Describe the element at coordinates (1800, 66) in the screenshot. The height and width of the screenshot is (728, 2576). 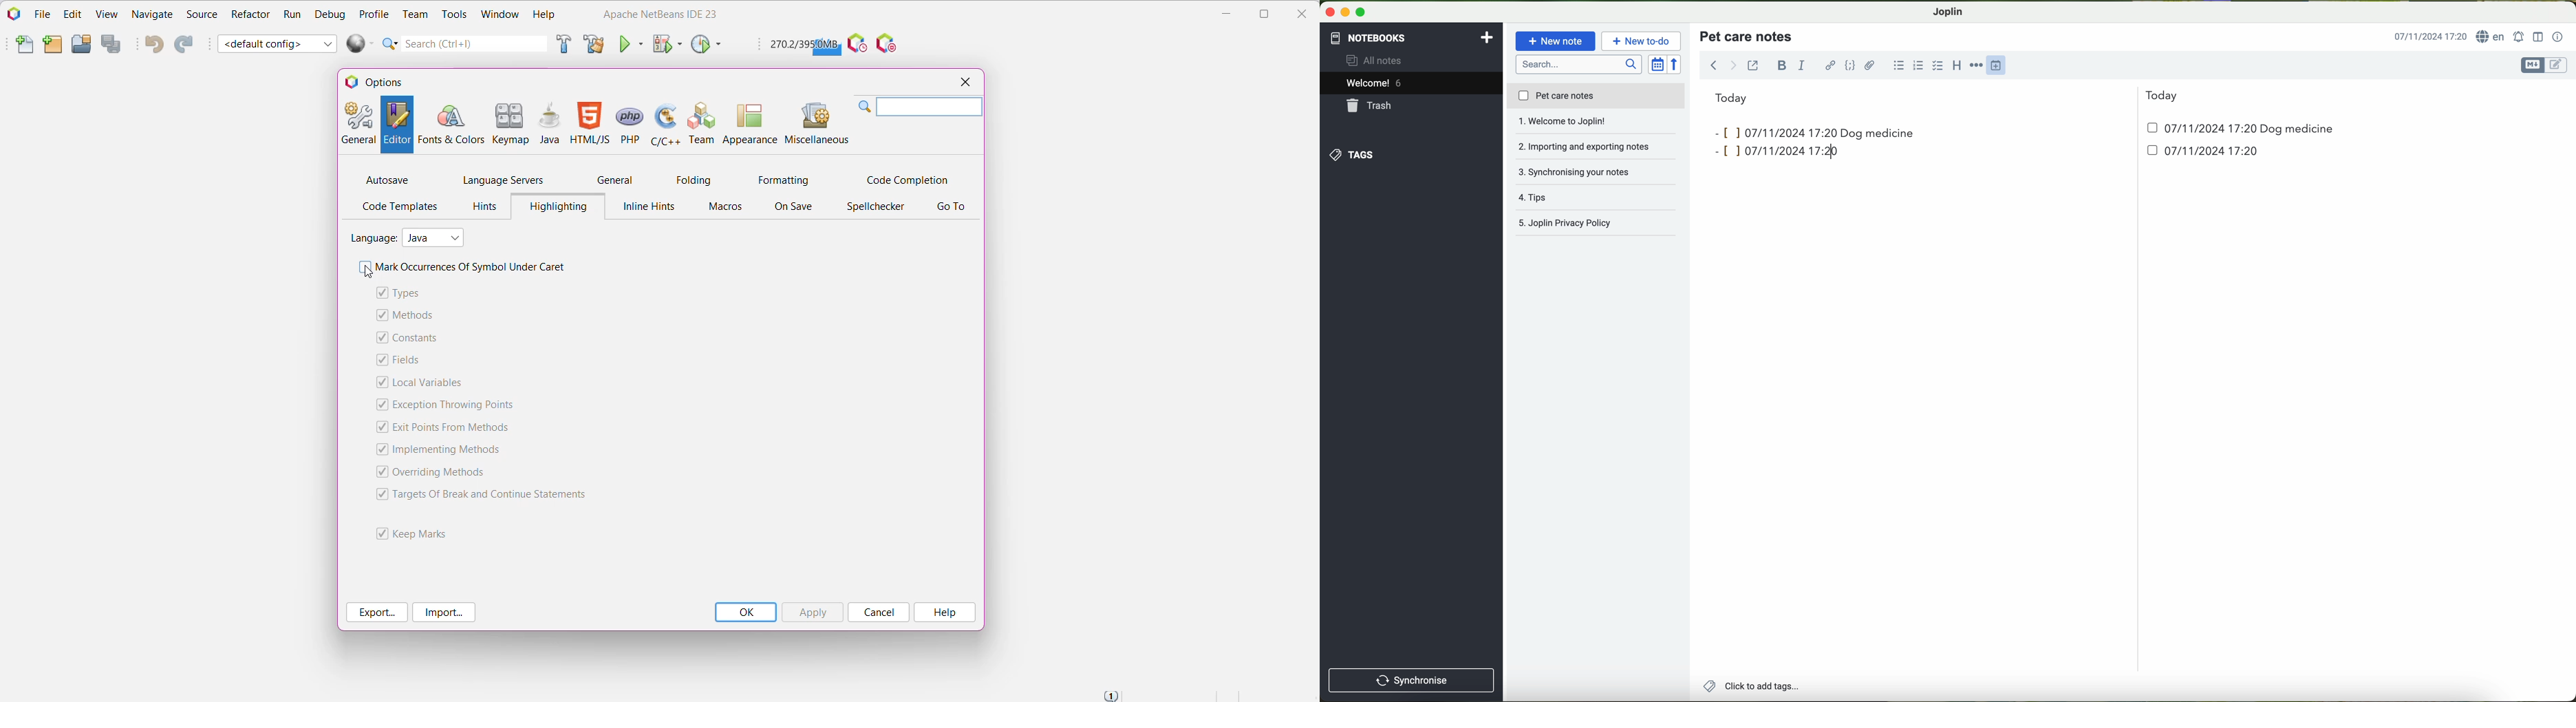
I see `italic` at that location.